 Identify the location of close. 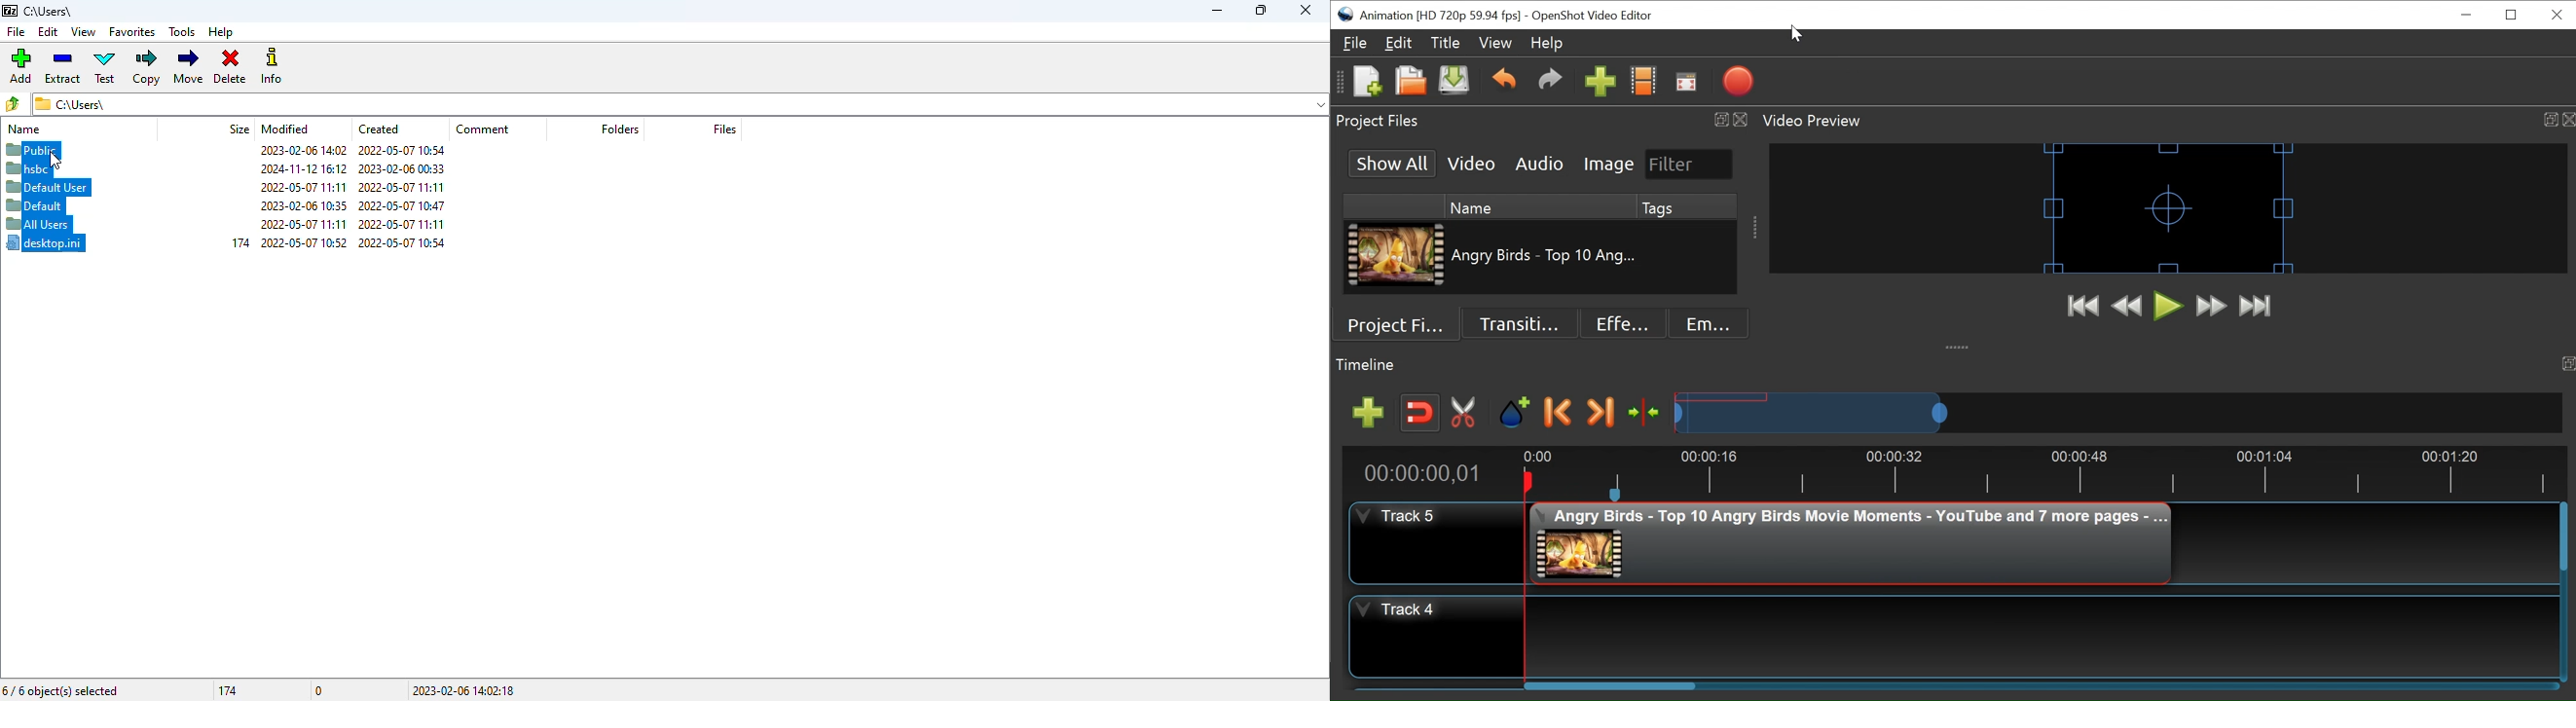
(1306, 10).